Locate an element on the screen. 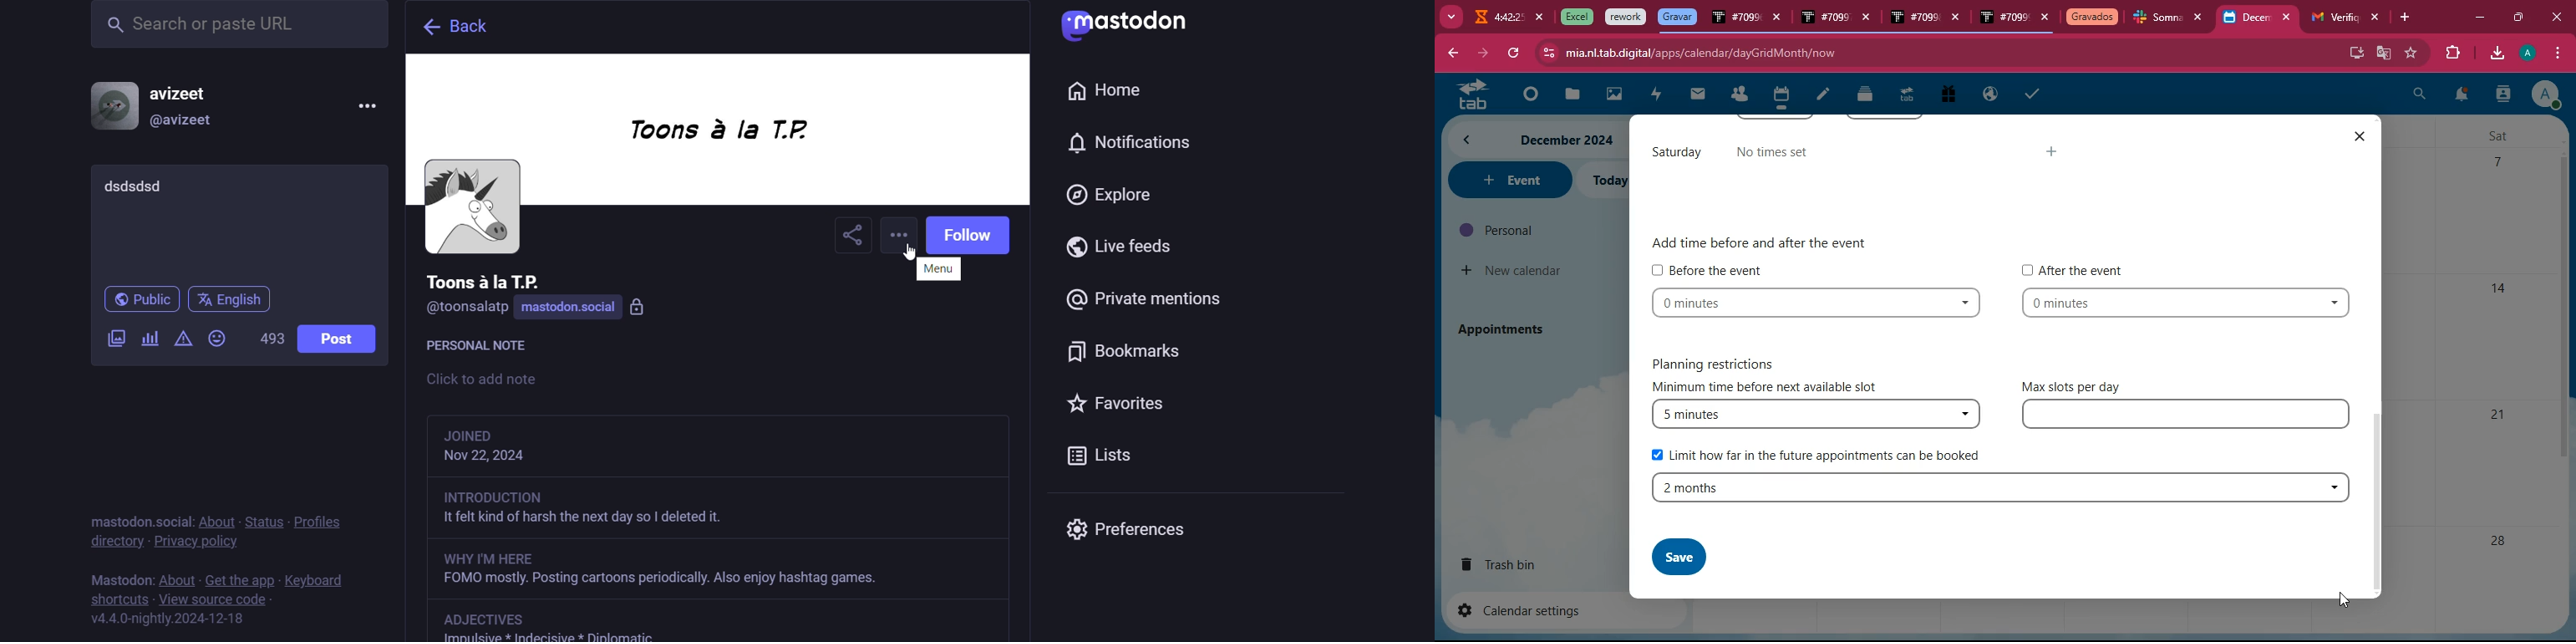  close is located at coordinates (2560, 17).